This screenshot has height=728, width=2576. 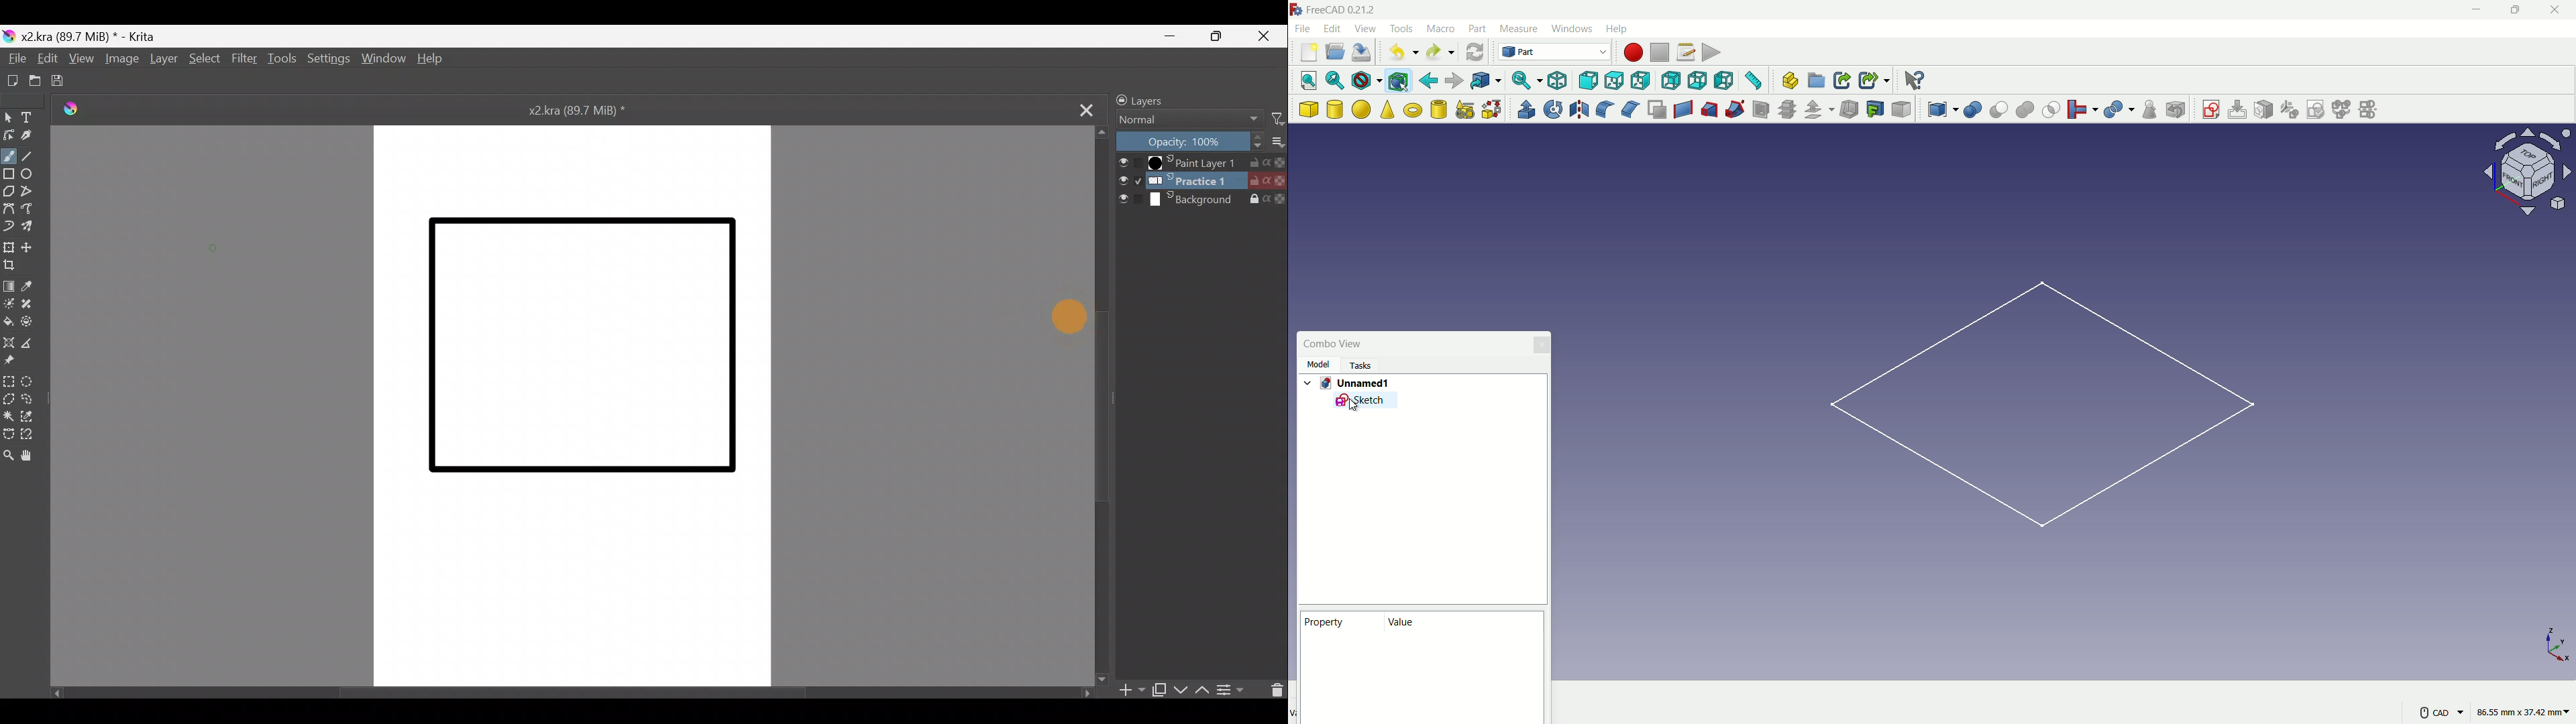 I want to click on help extension, so click(x=1913, y=80).